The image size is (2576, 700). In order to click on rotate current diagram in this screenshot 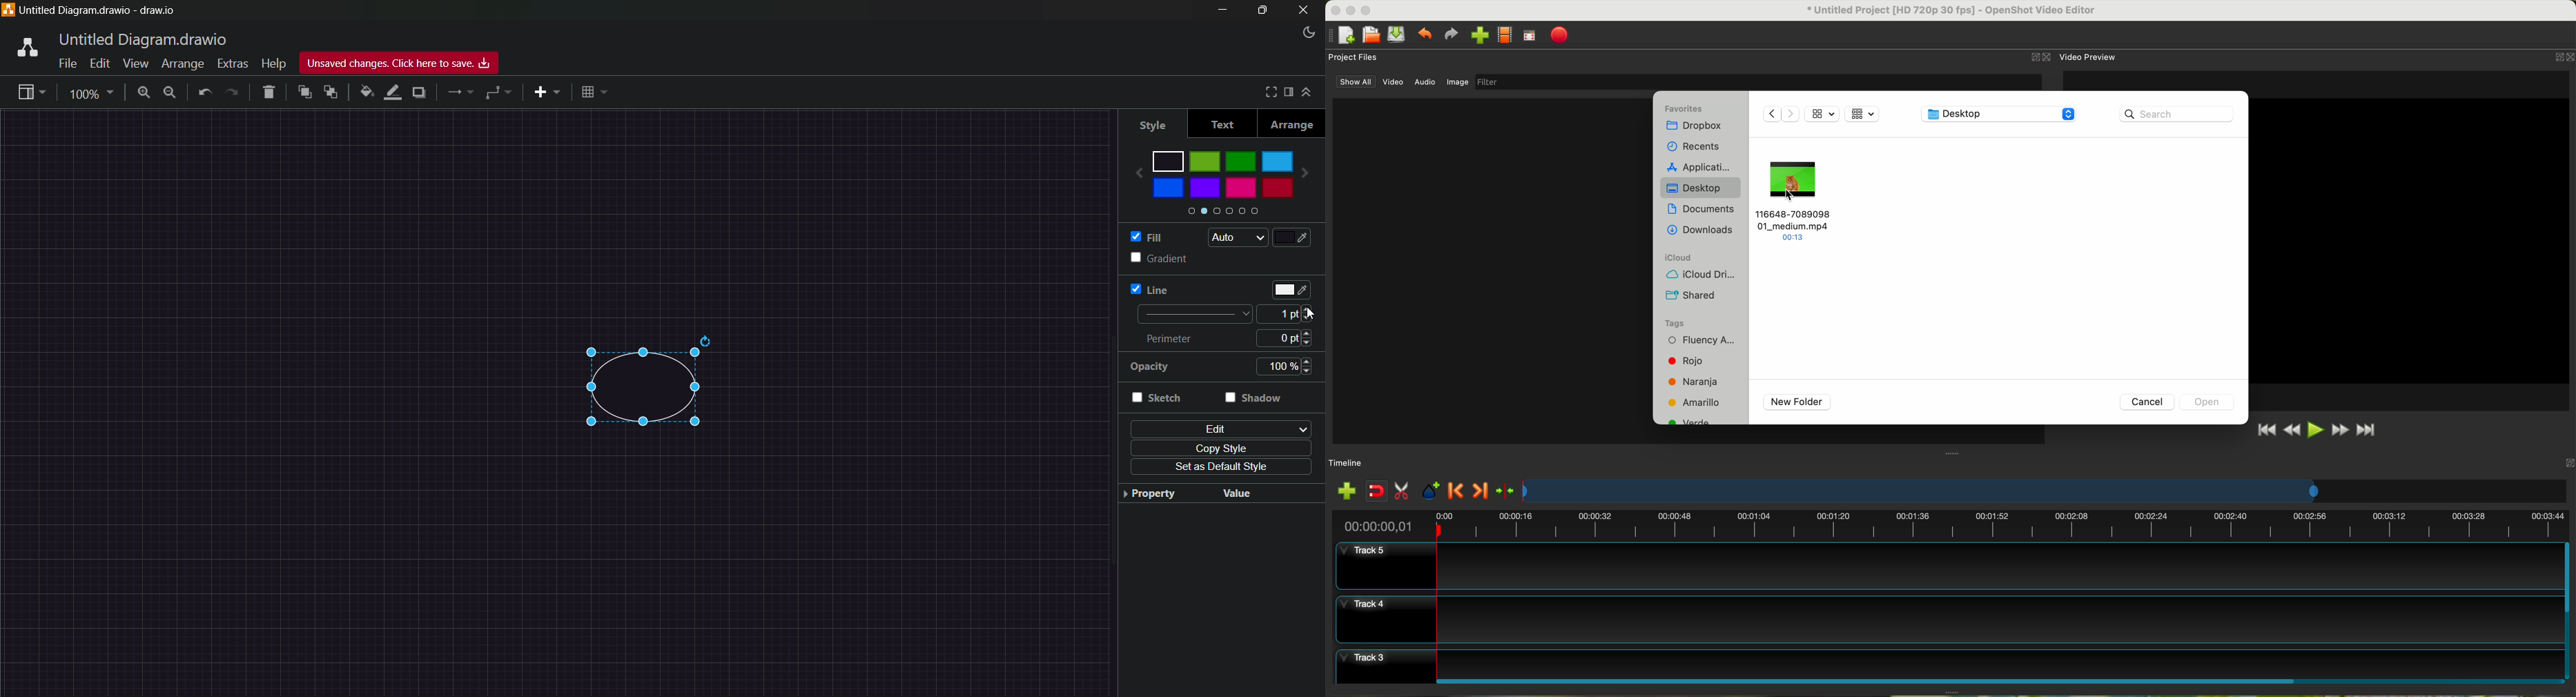, I will do `click(708, 340)`.